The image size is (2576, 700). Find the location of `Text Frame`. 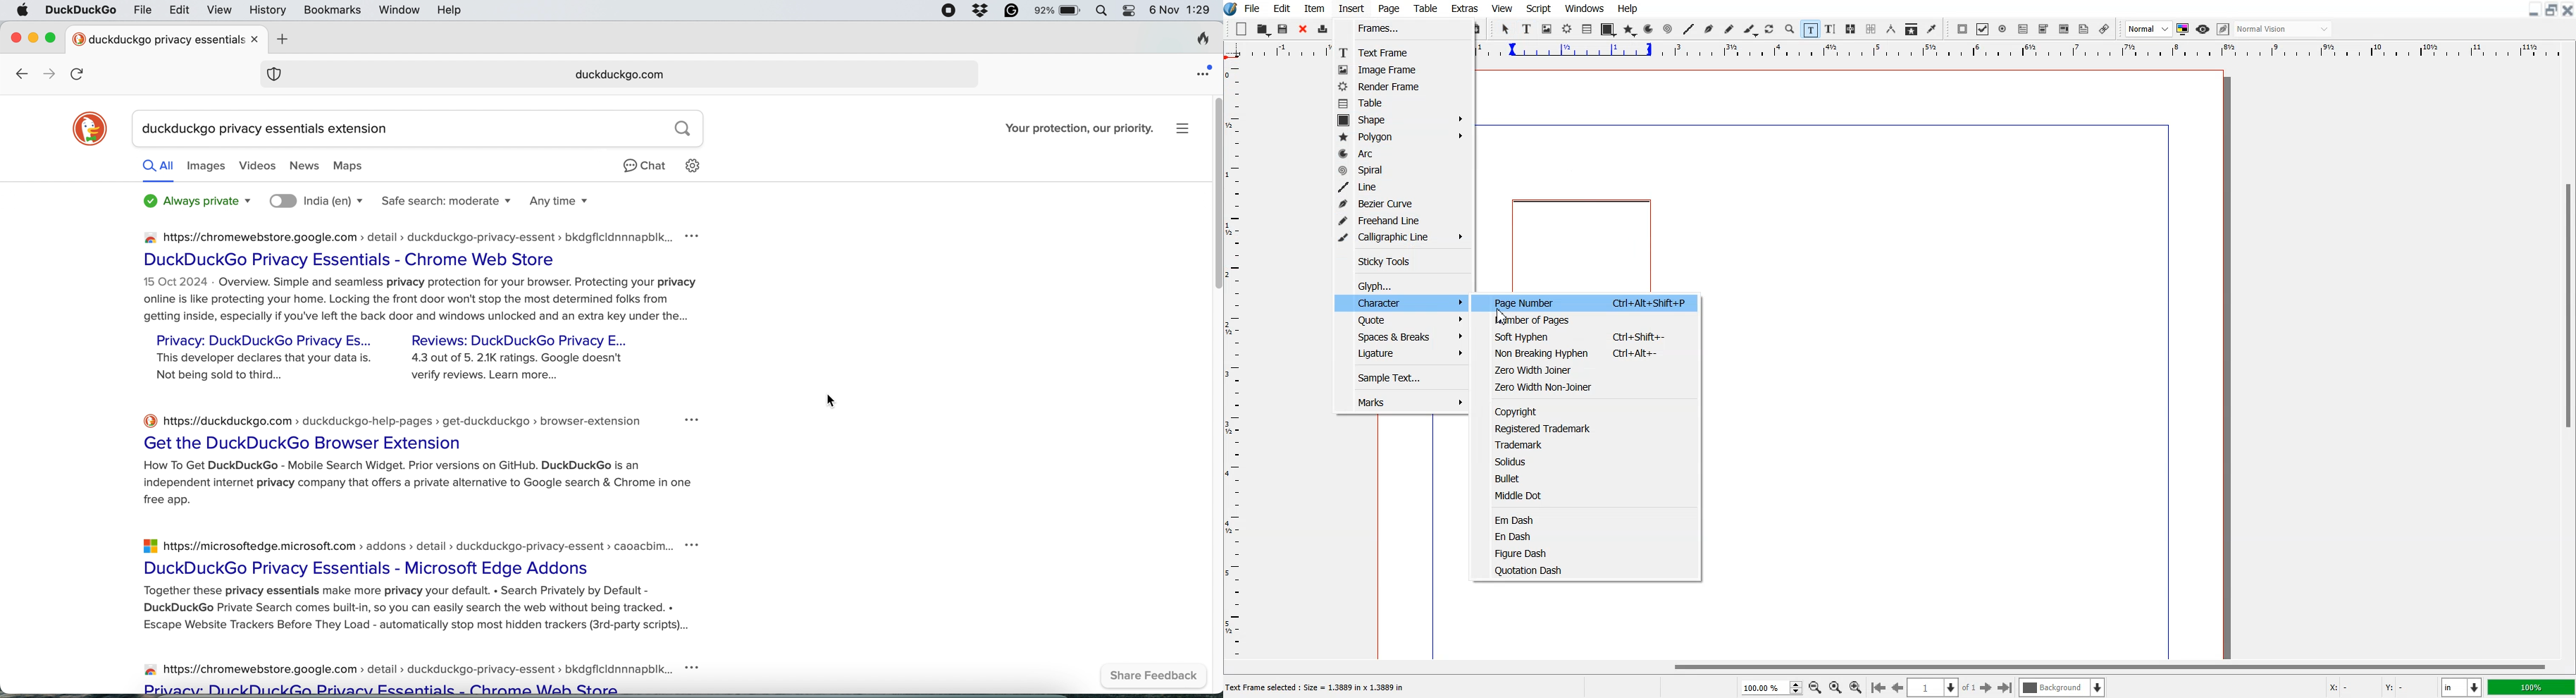

Text Frame is located at coordinates (1397, 52).